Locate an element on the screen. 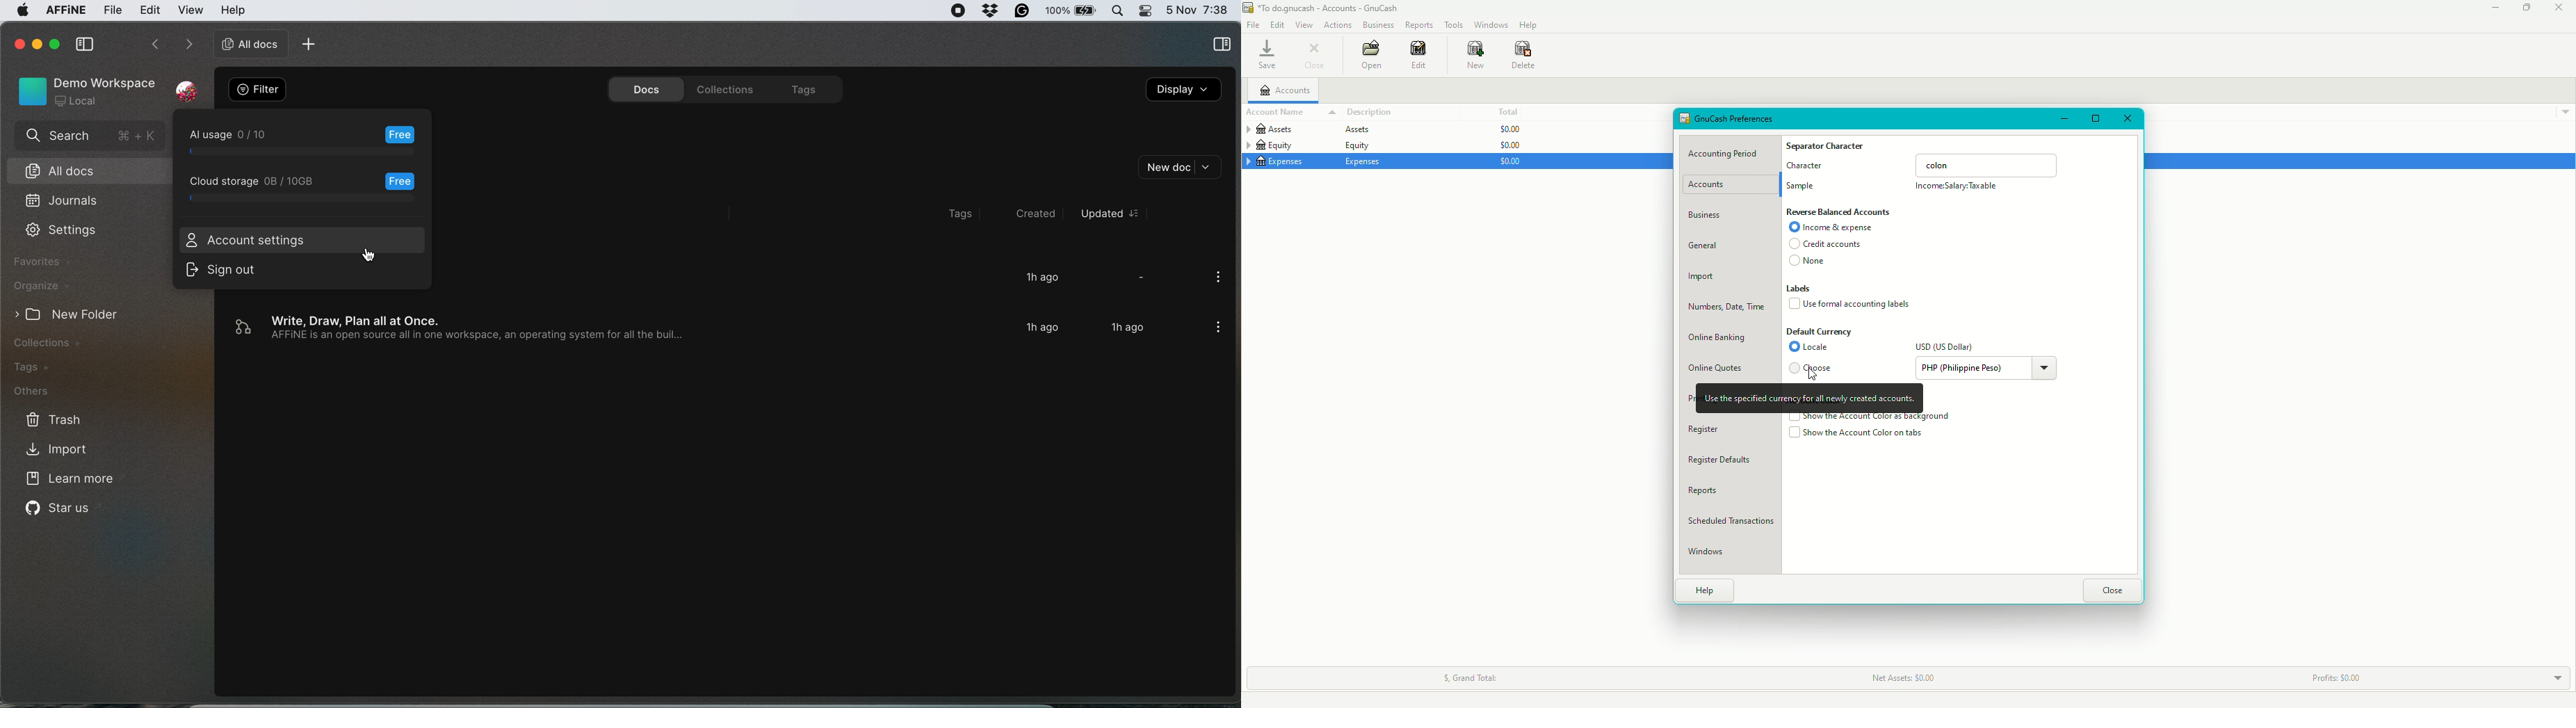 This screenshot has width=2576, height=728. Edit is located at coordinates (1276, 24).